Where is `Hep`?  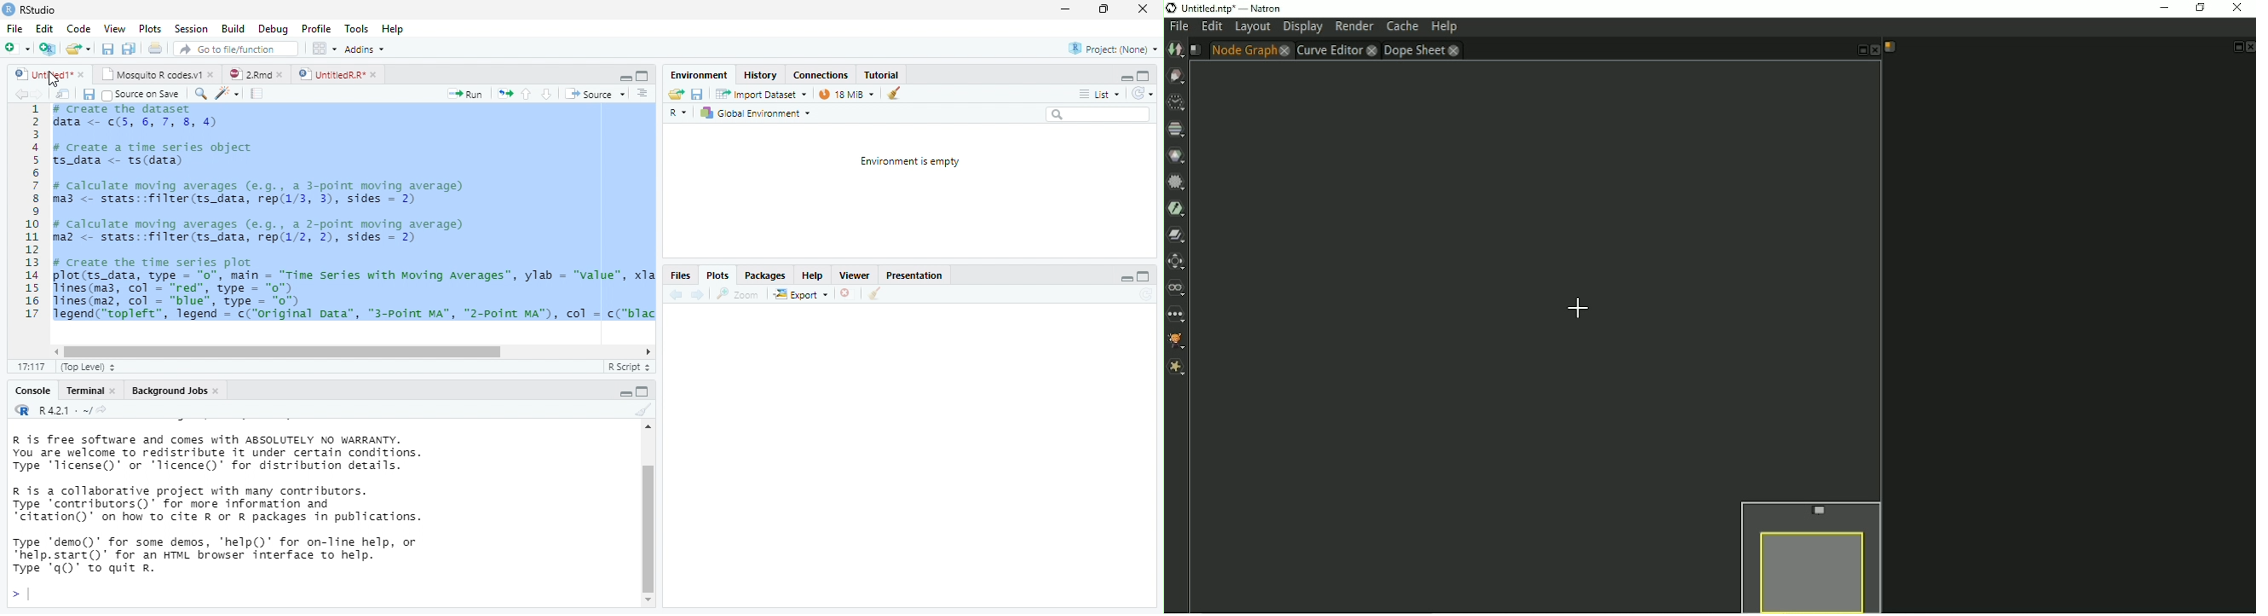
Hep is located at coordinates (392, 29).